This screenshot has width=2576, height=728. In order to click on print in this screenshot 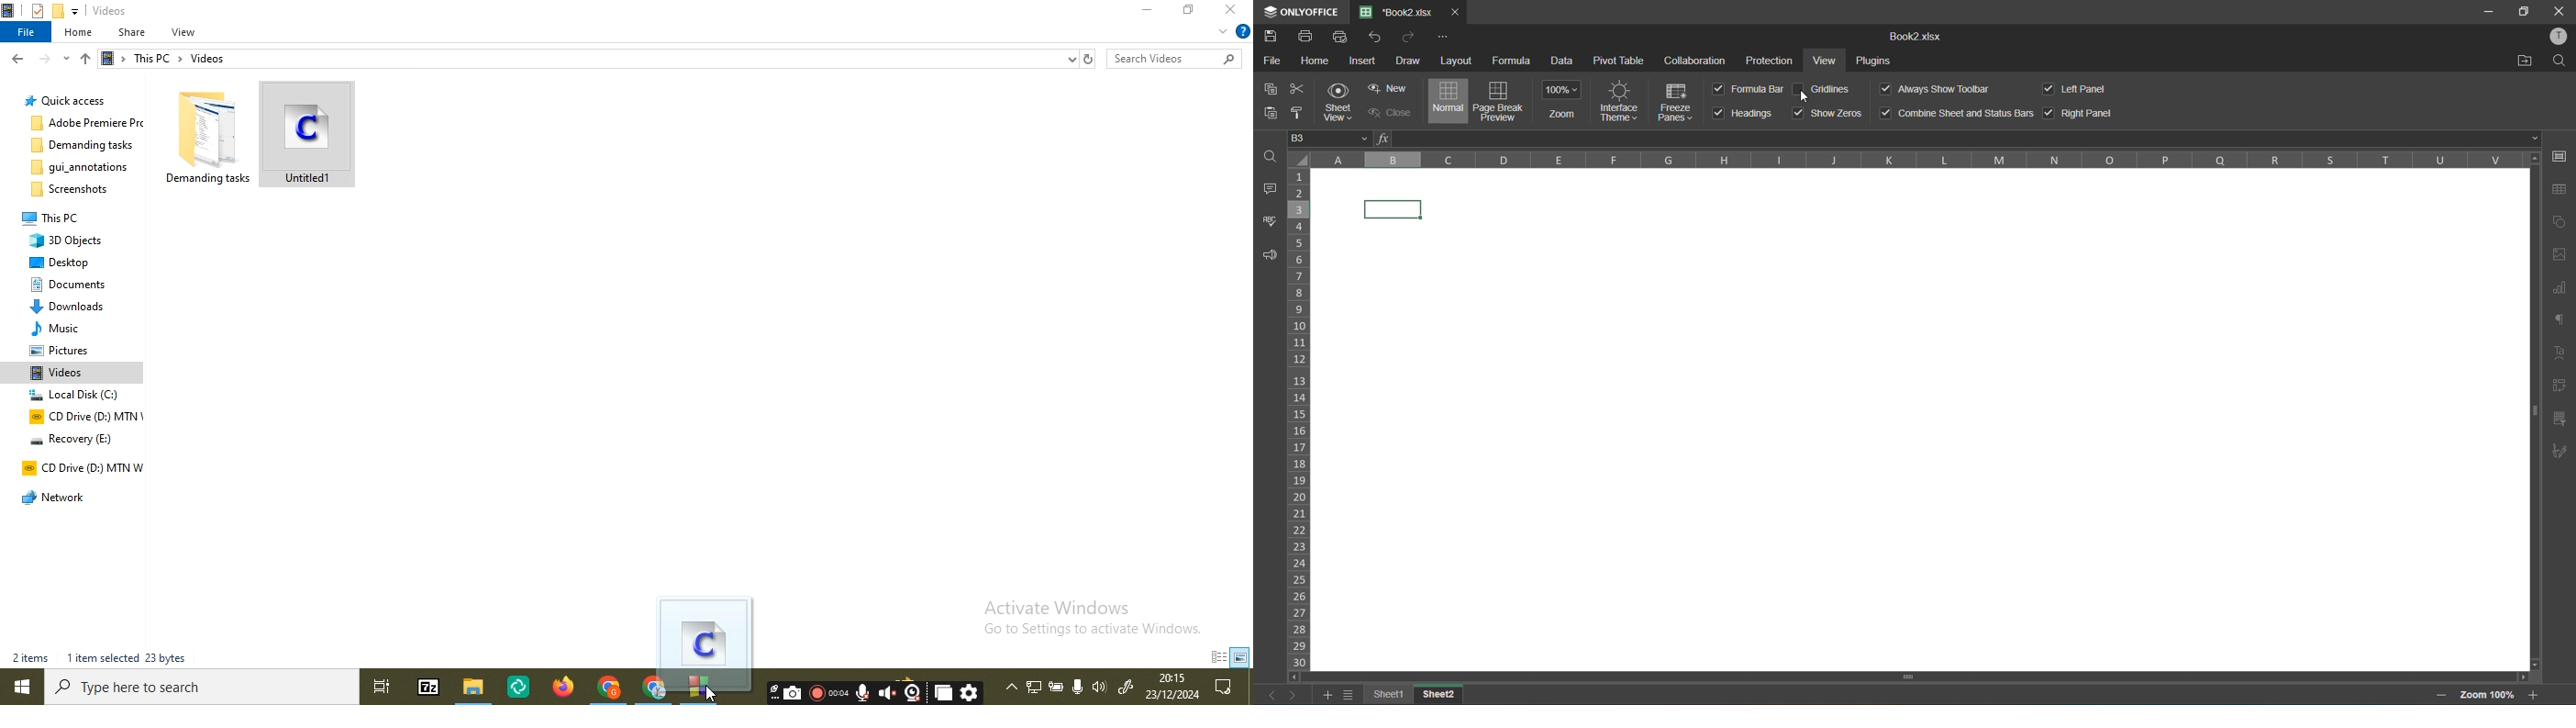, I will do `click(1306, 38)`.